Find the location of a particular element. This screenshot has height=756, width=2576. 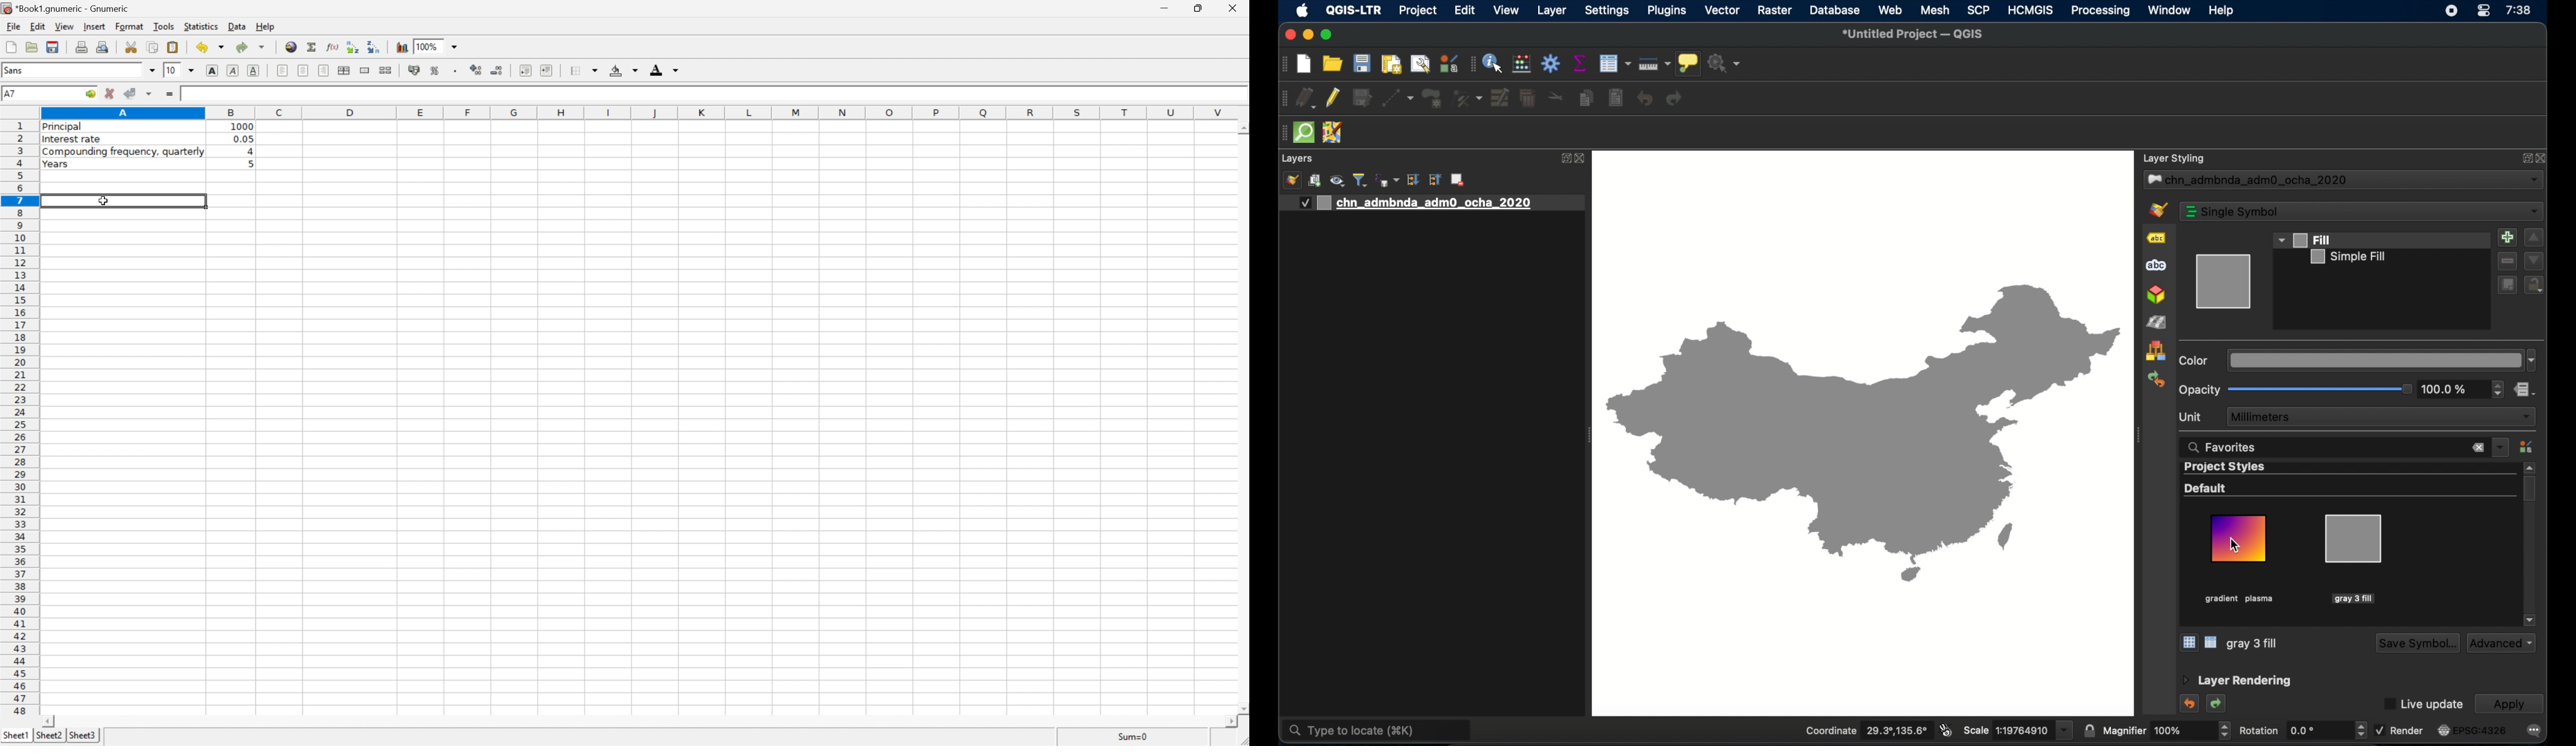

settings is located at coordinates (1607, 10).